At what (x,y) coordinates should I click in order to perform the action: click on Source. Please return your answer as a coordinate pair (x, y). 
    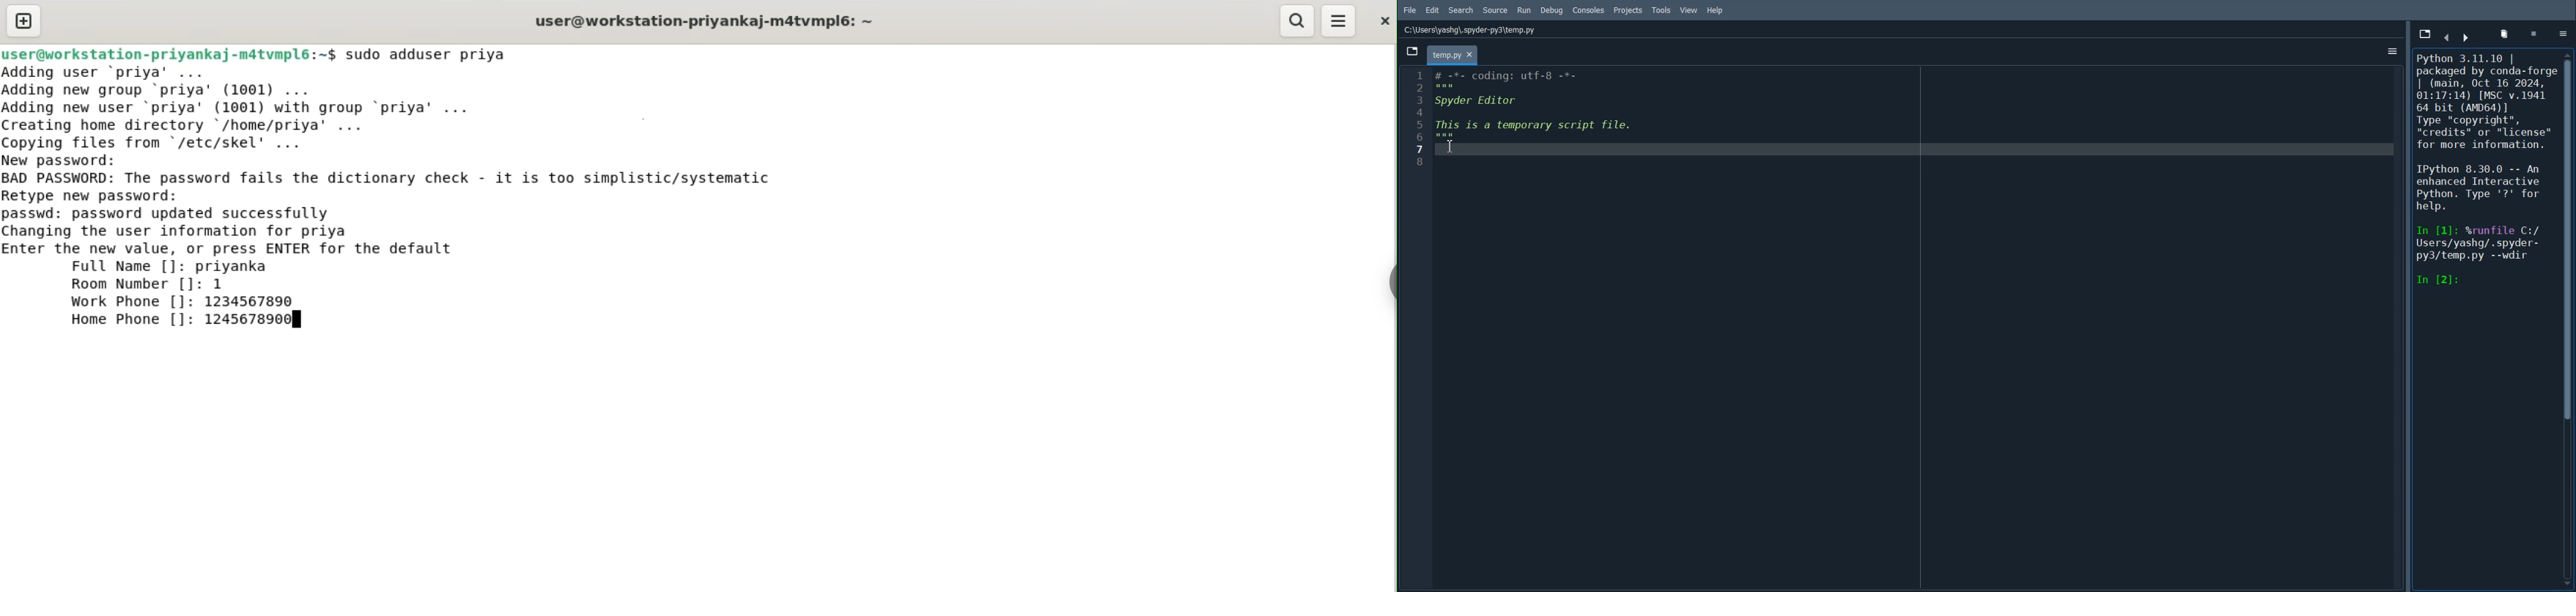
    Looking at the image, I should click on (1498, 10).